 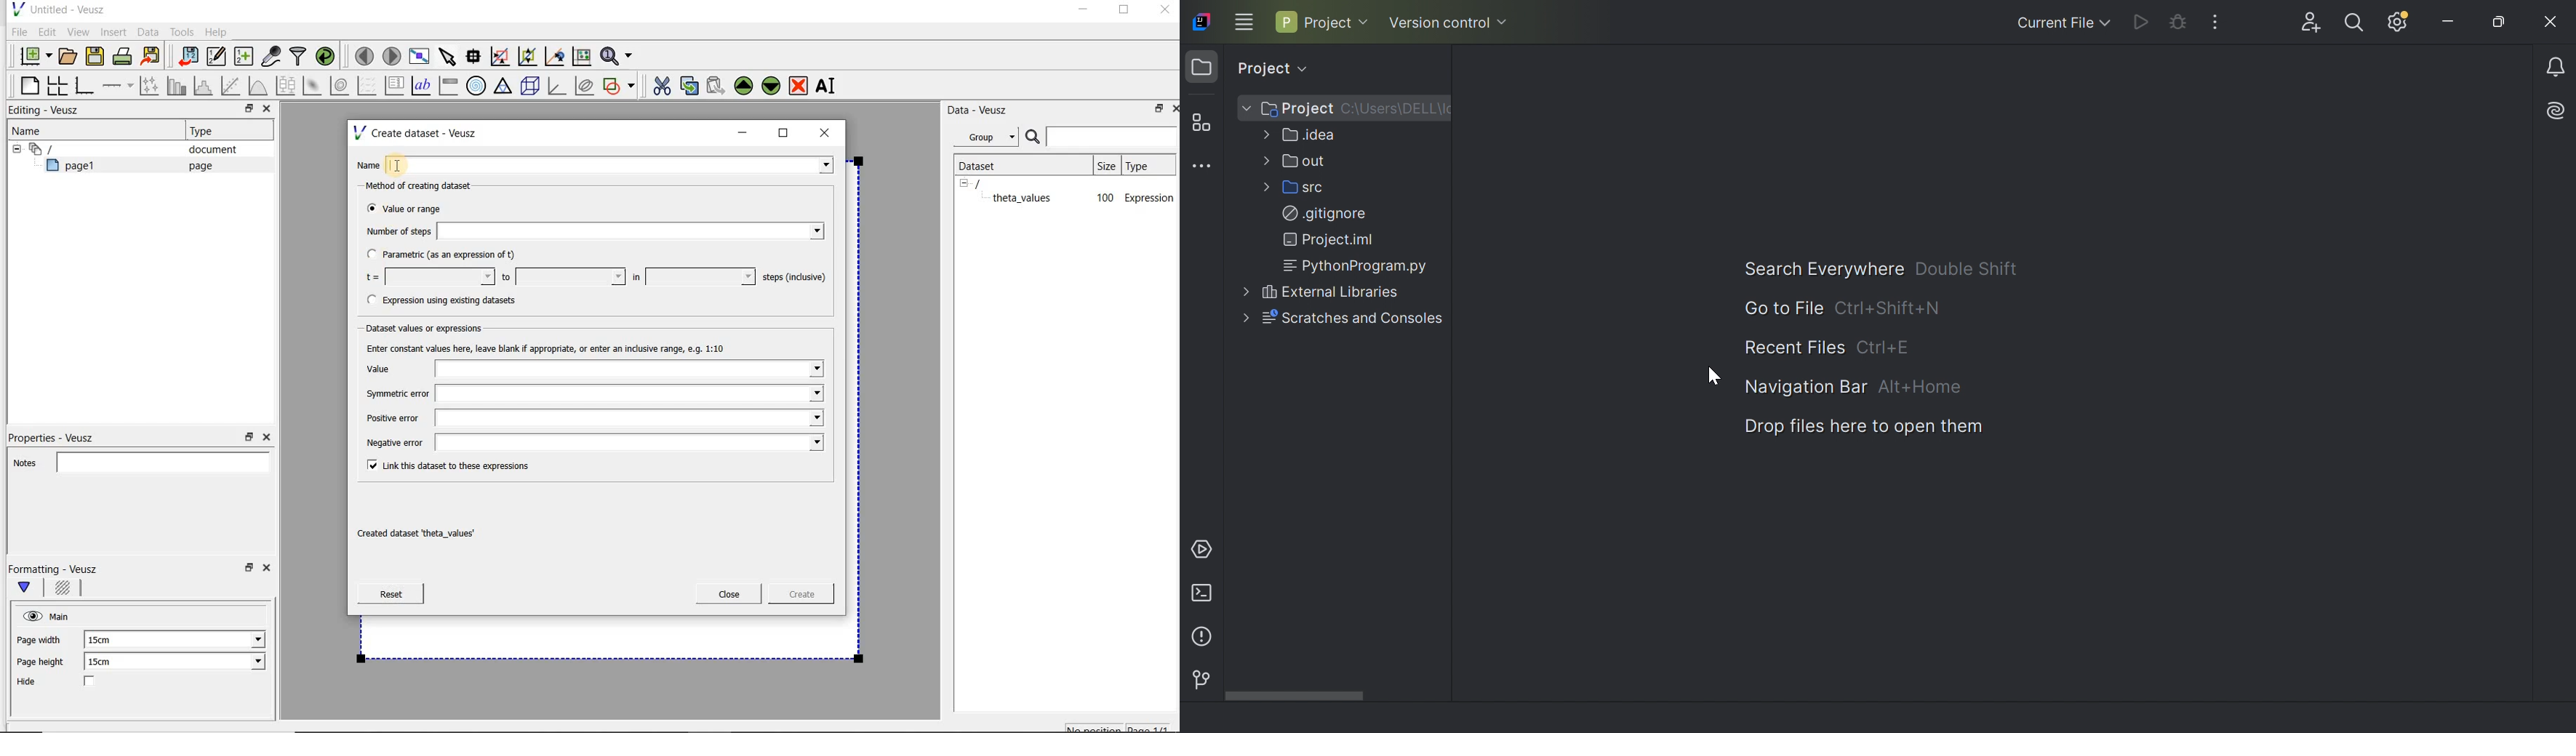 What do you see at coordinates (269, 570) in the screenshot?
I see `Close` at bounding box center [269, 570].